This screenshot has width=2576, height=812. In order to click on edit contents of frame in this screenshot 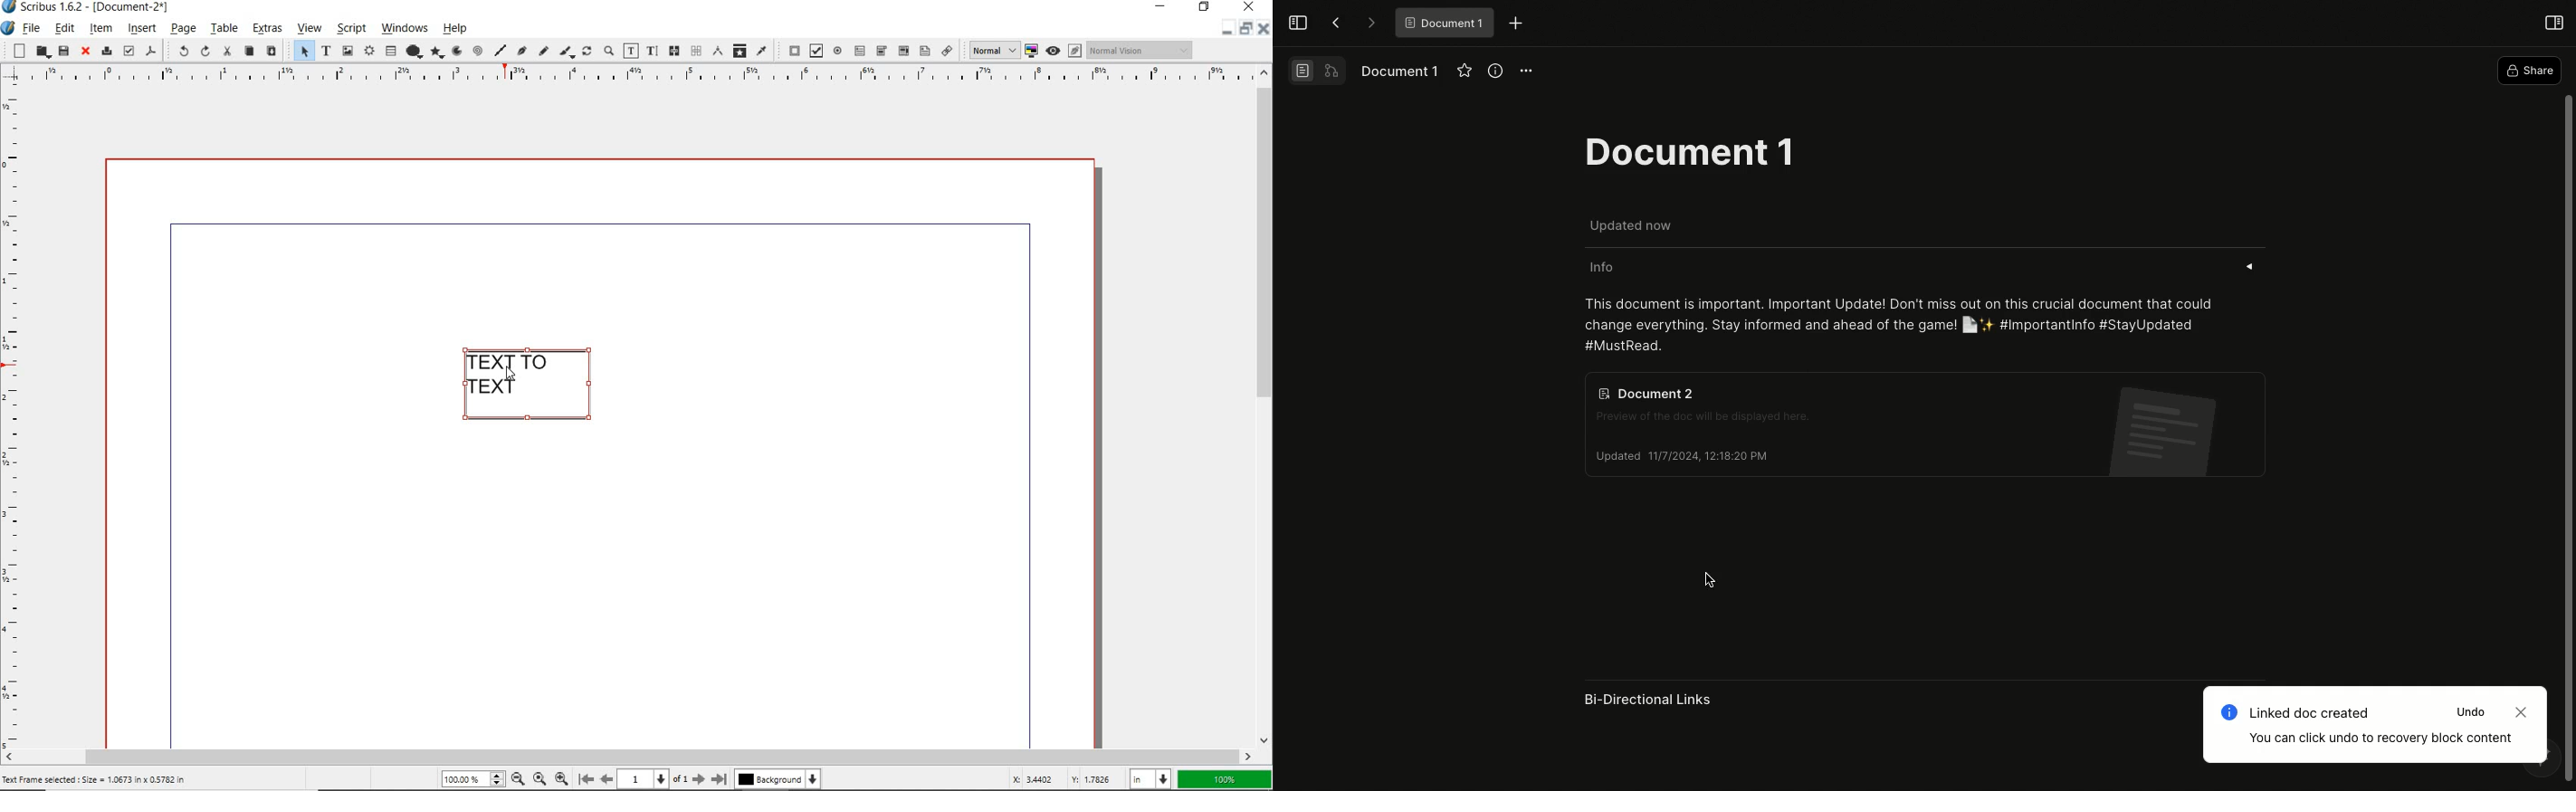, I will do `click(631, 50)`.